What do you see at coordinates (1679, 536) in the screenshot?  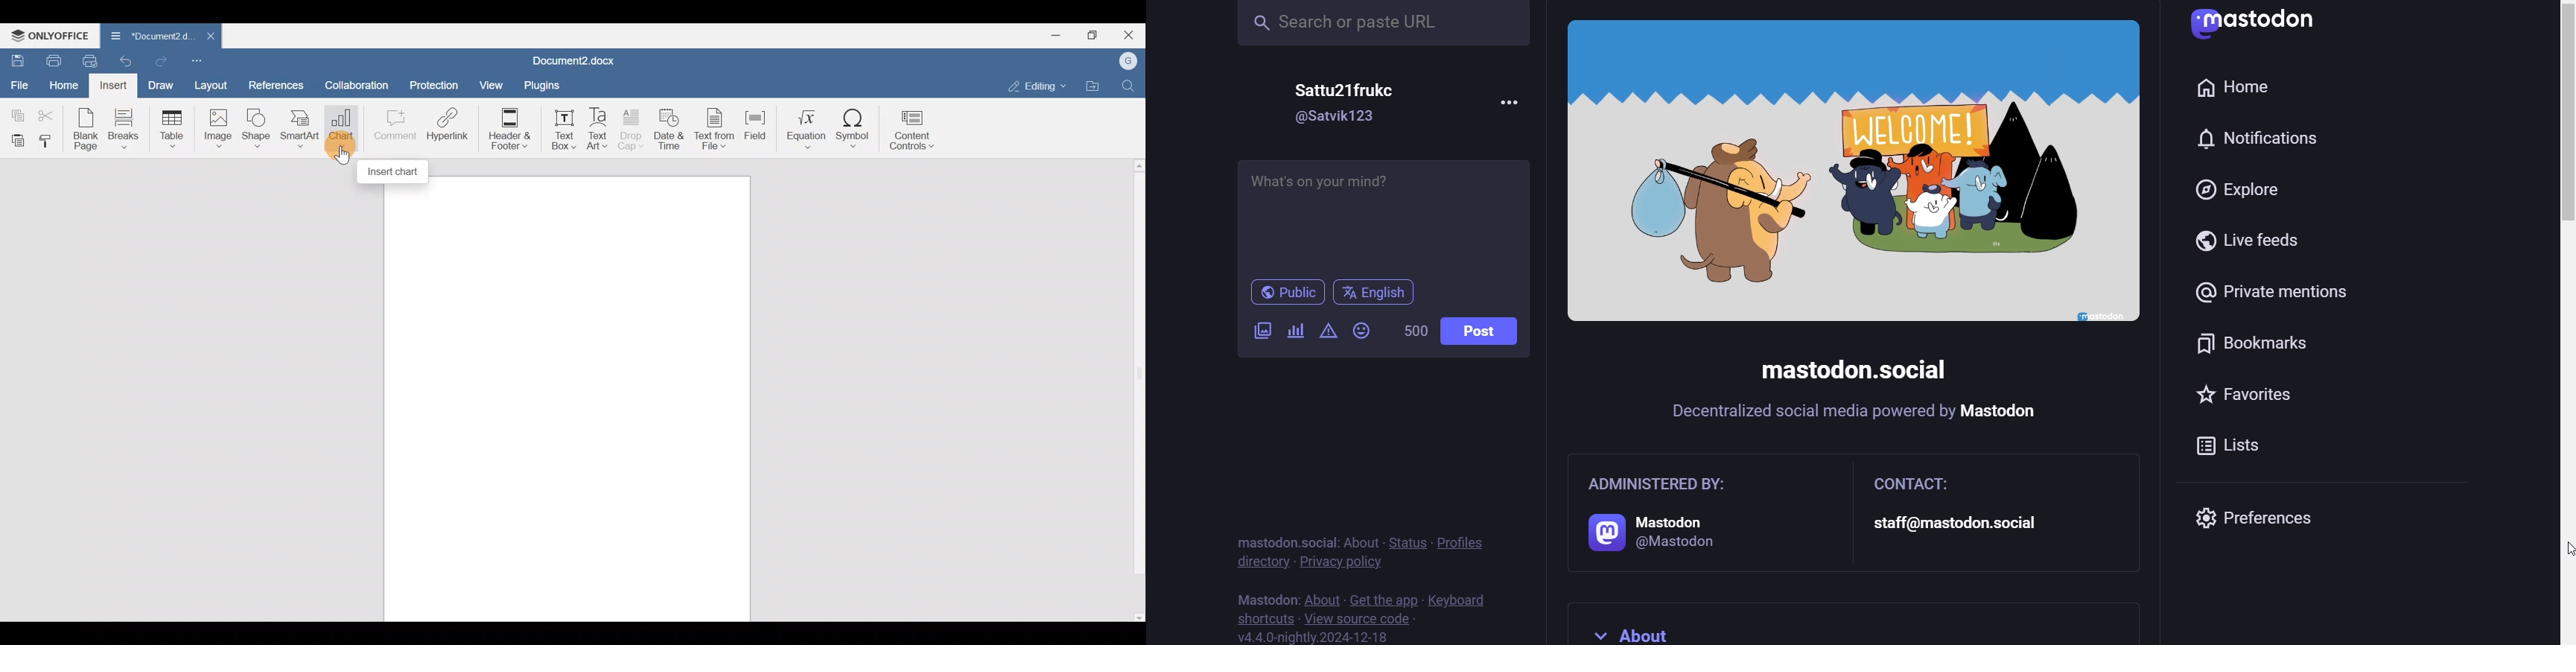 I see `@mastodon` at bounding box center [1679, 536].